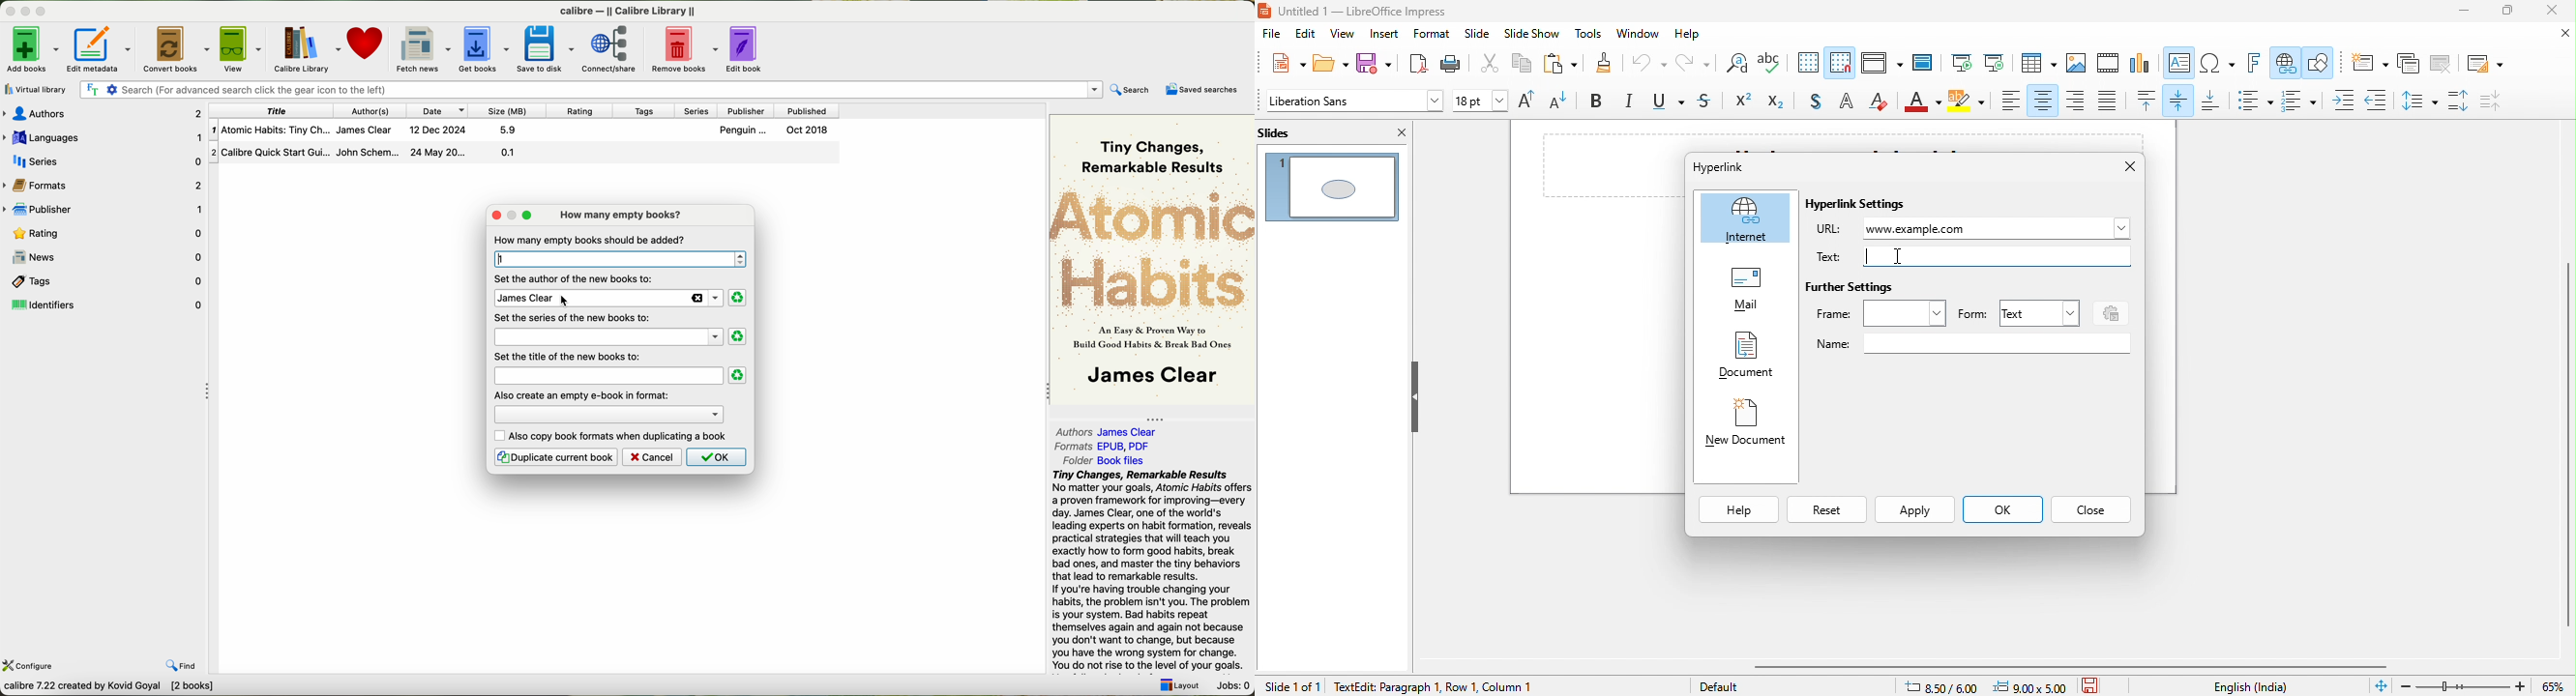 The image size is (2576, 700). What do you see at coordinates (2109, 65) in the screenshot?
I see `video` at bounding box center [2109, 65].